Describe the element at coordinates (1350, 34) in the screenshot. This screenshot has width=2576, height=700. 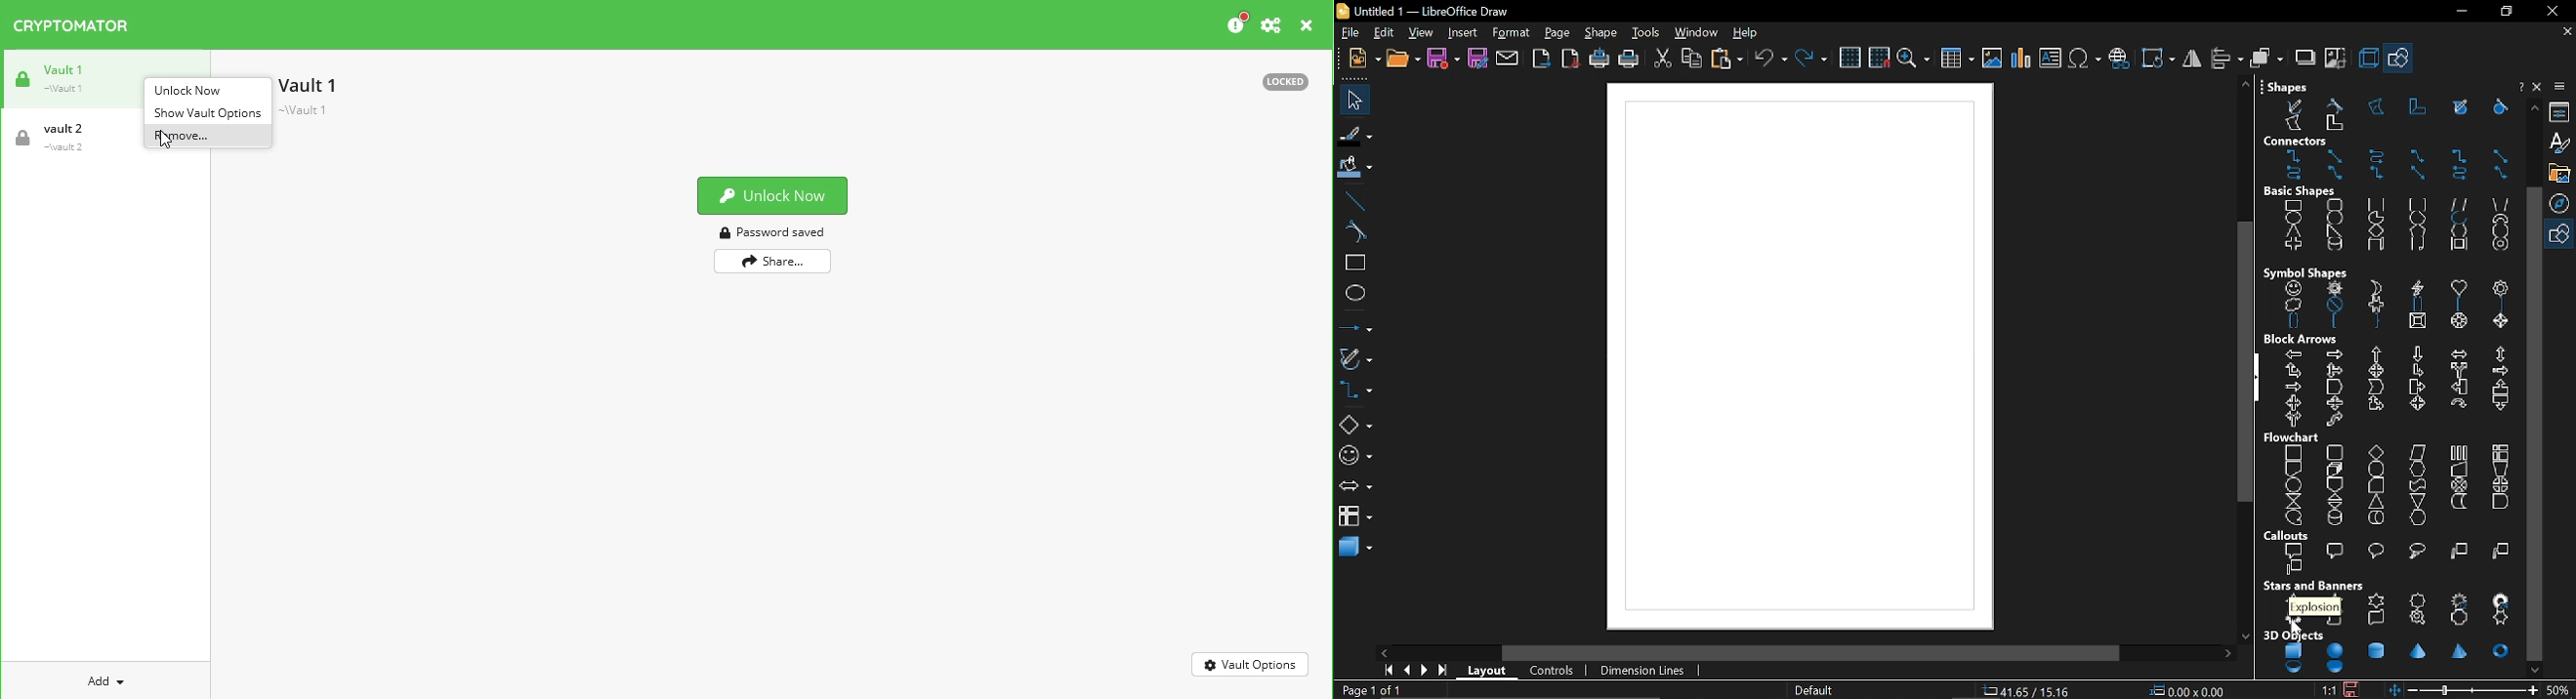
I see `File` at that location.